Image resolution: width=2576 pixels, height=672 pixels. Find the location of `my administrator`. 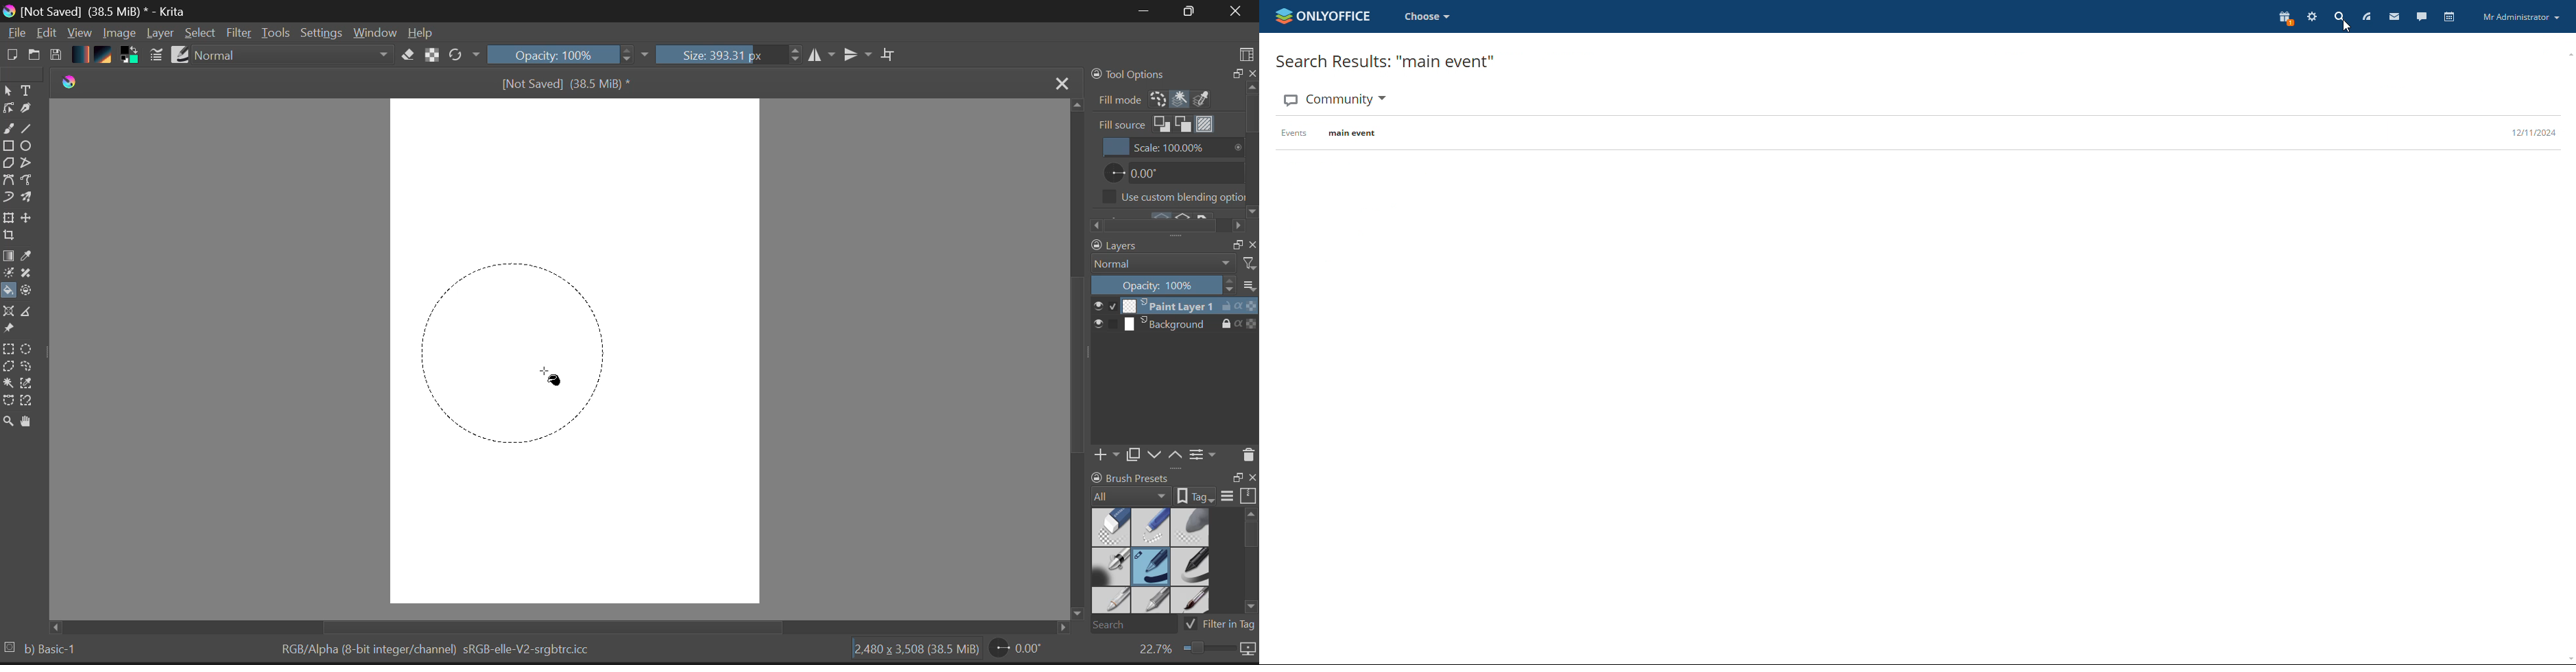

my administrator is located at coordinates (2520, 18).